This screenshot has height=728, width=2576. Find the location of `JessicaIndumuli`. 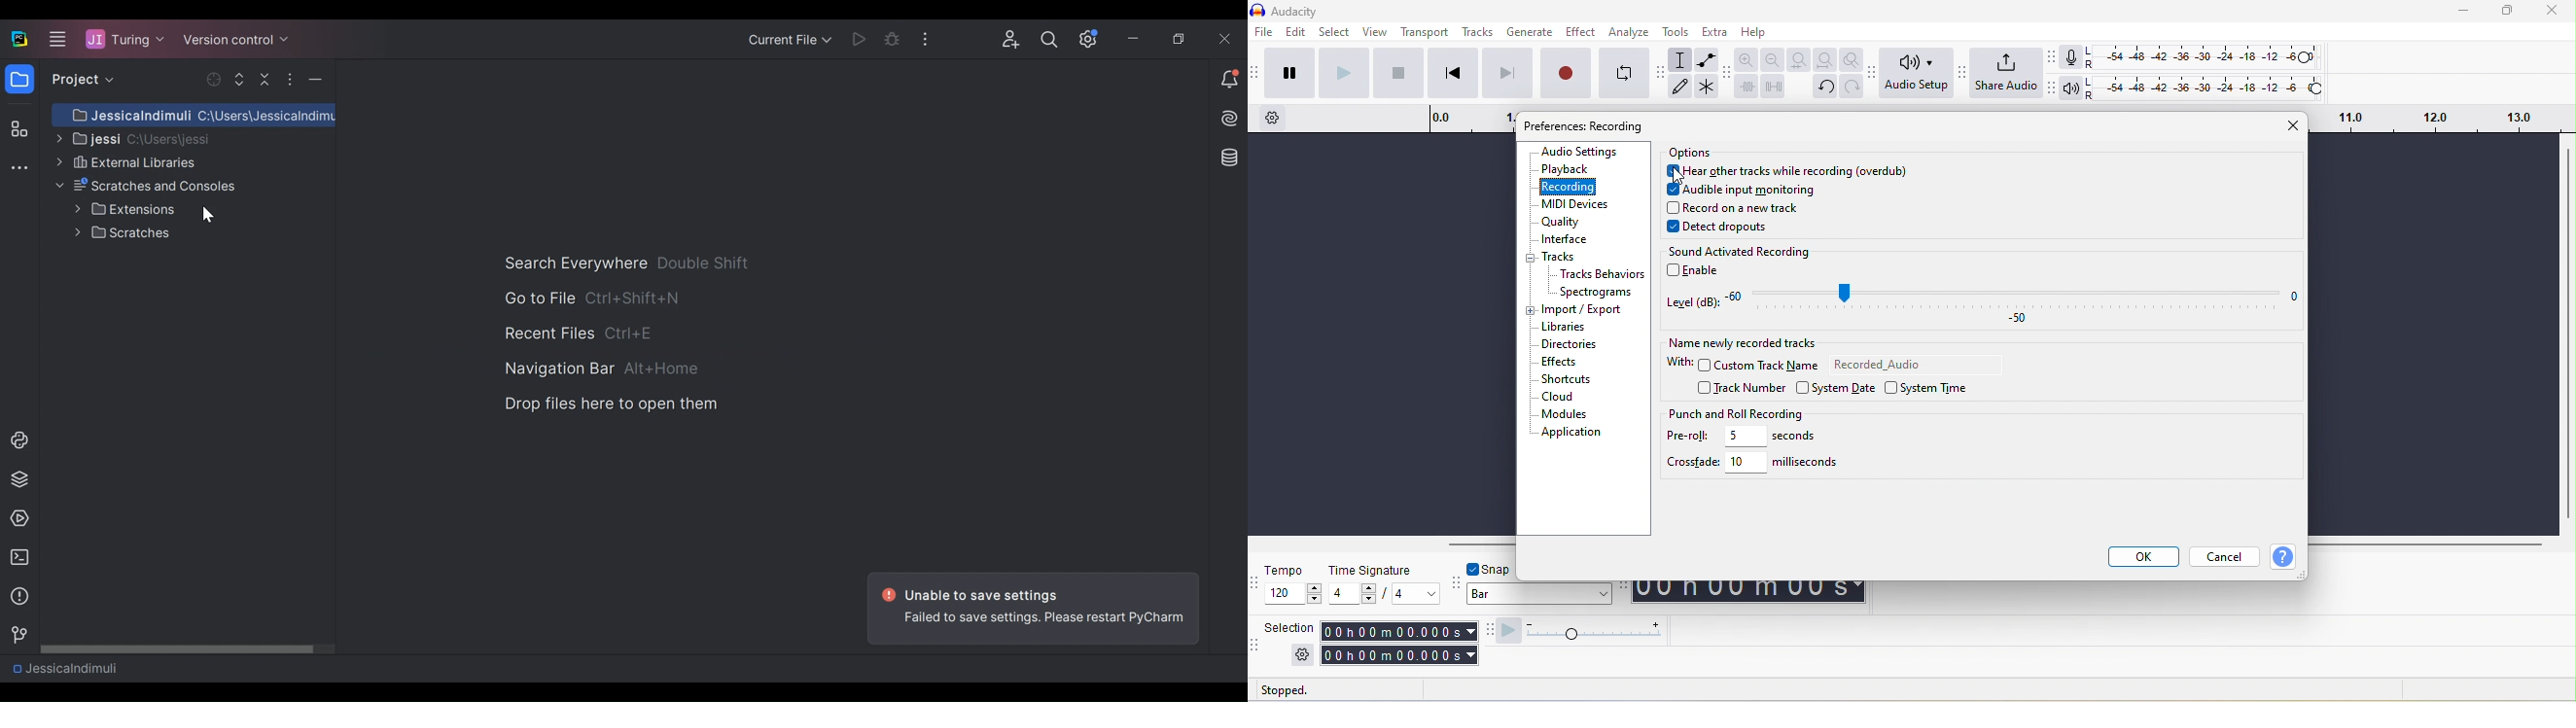

JessicaIndumuli is located at coordinates (64, 668).